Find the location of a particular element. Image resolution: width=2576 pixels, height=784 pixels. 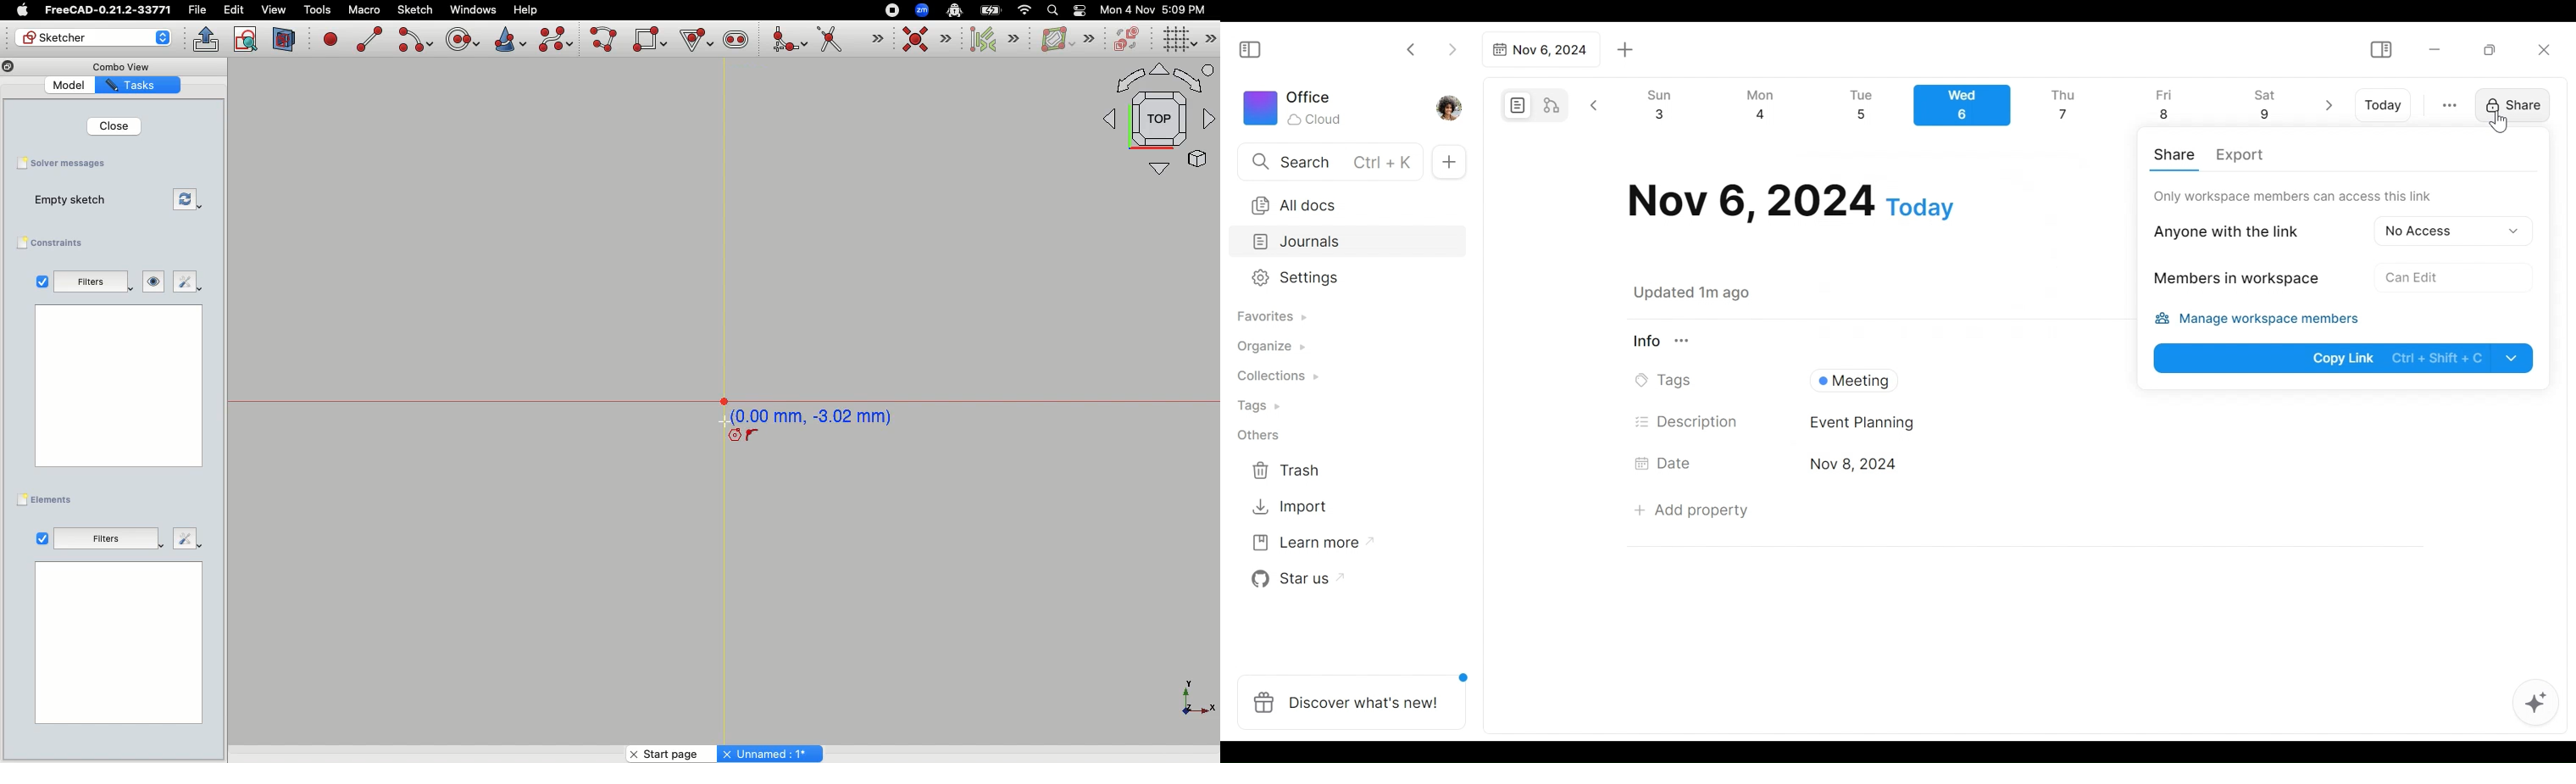

Cursor is located at coordinates (745, 437).